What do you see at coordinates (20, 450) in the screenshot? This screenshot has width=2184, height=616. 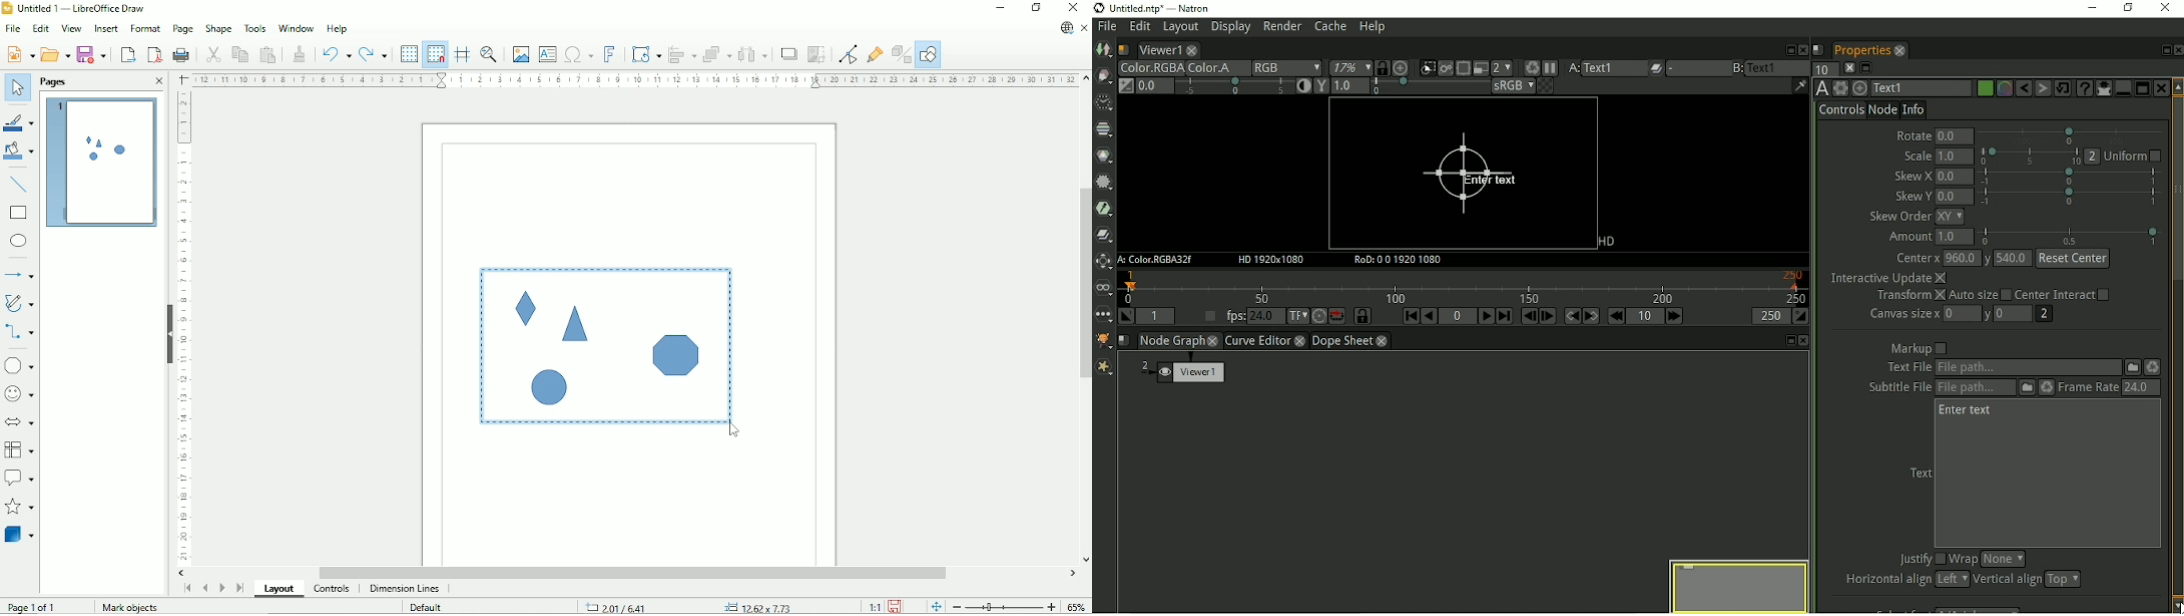 I see `Flowchart` at bounding box center [20, 450].